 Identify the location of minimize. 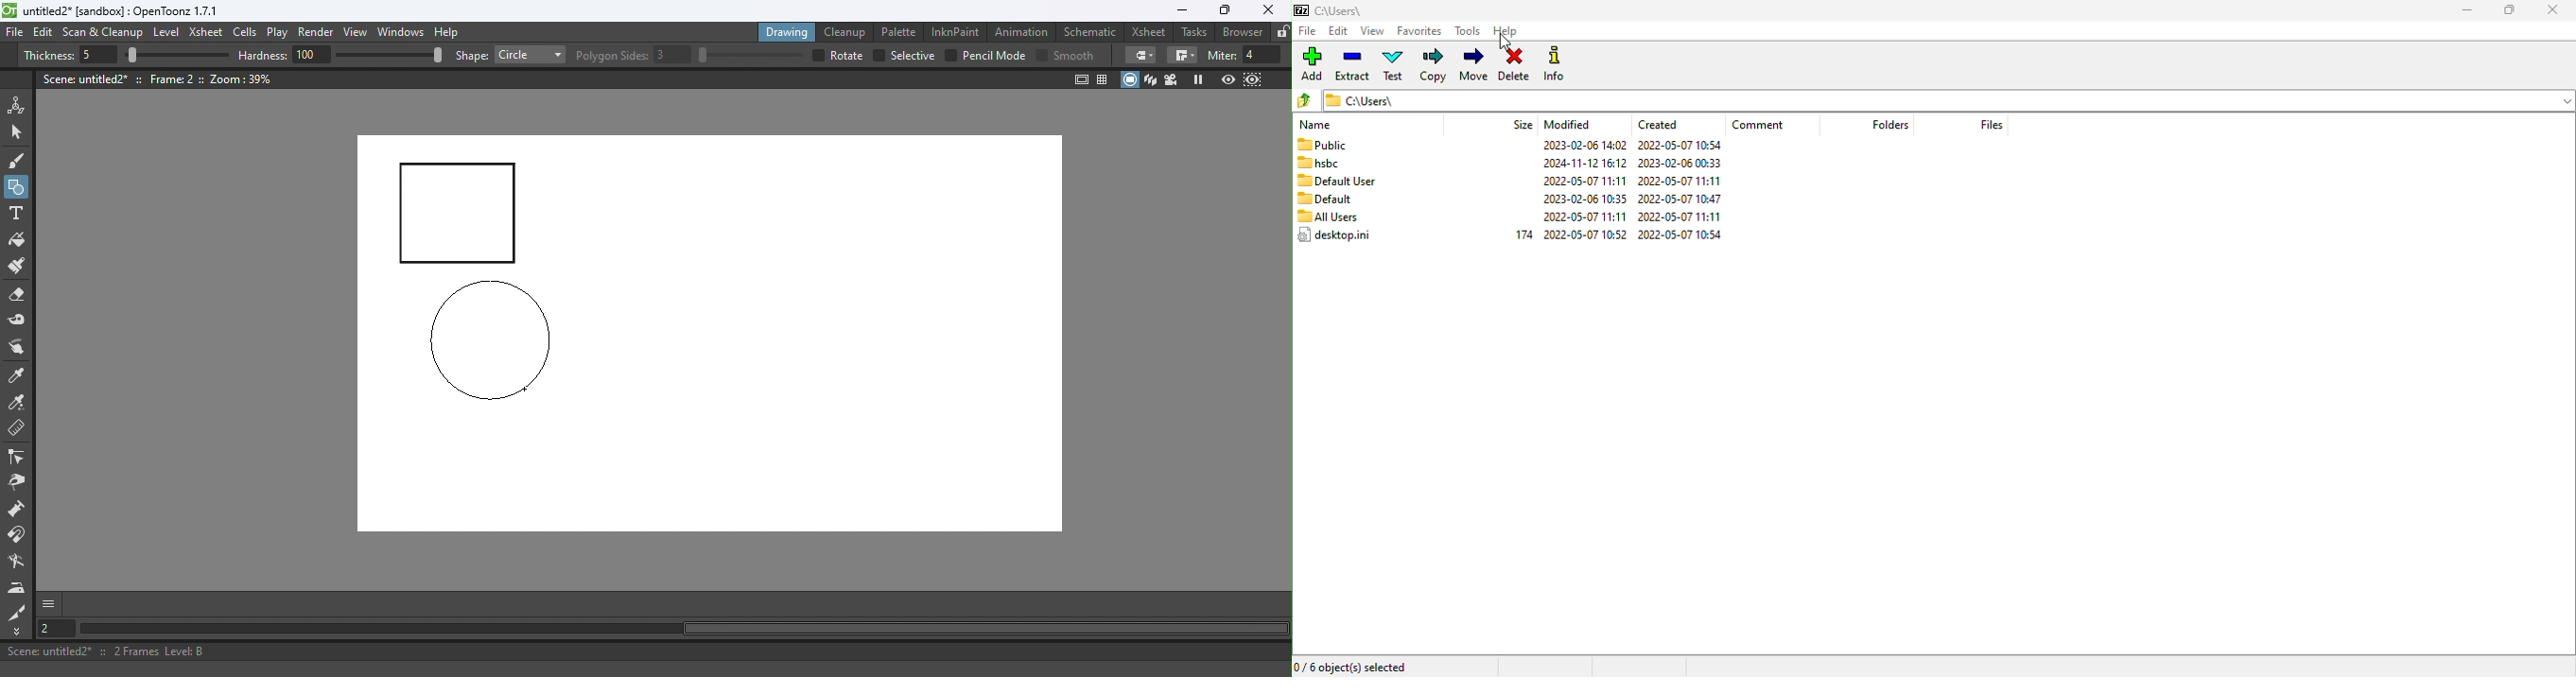
(2467, 10).